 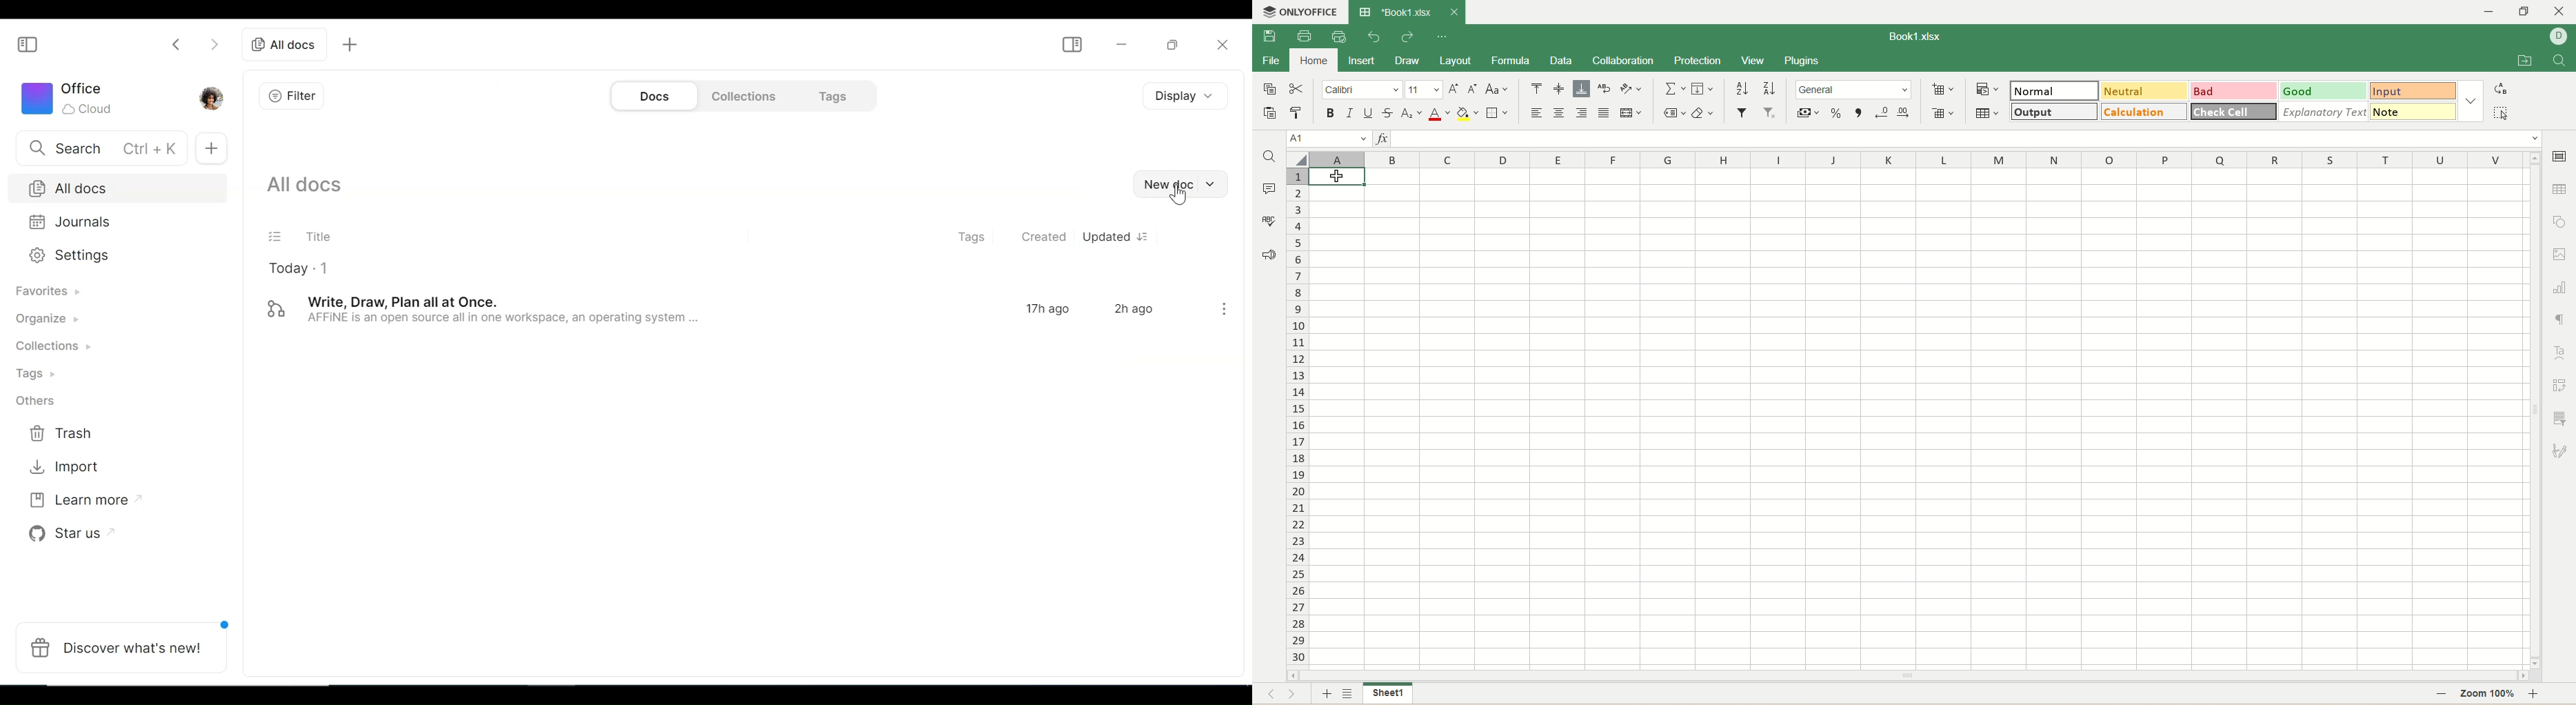 I want to click on align bottom, so click(x=1581, y=89).